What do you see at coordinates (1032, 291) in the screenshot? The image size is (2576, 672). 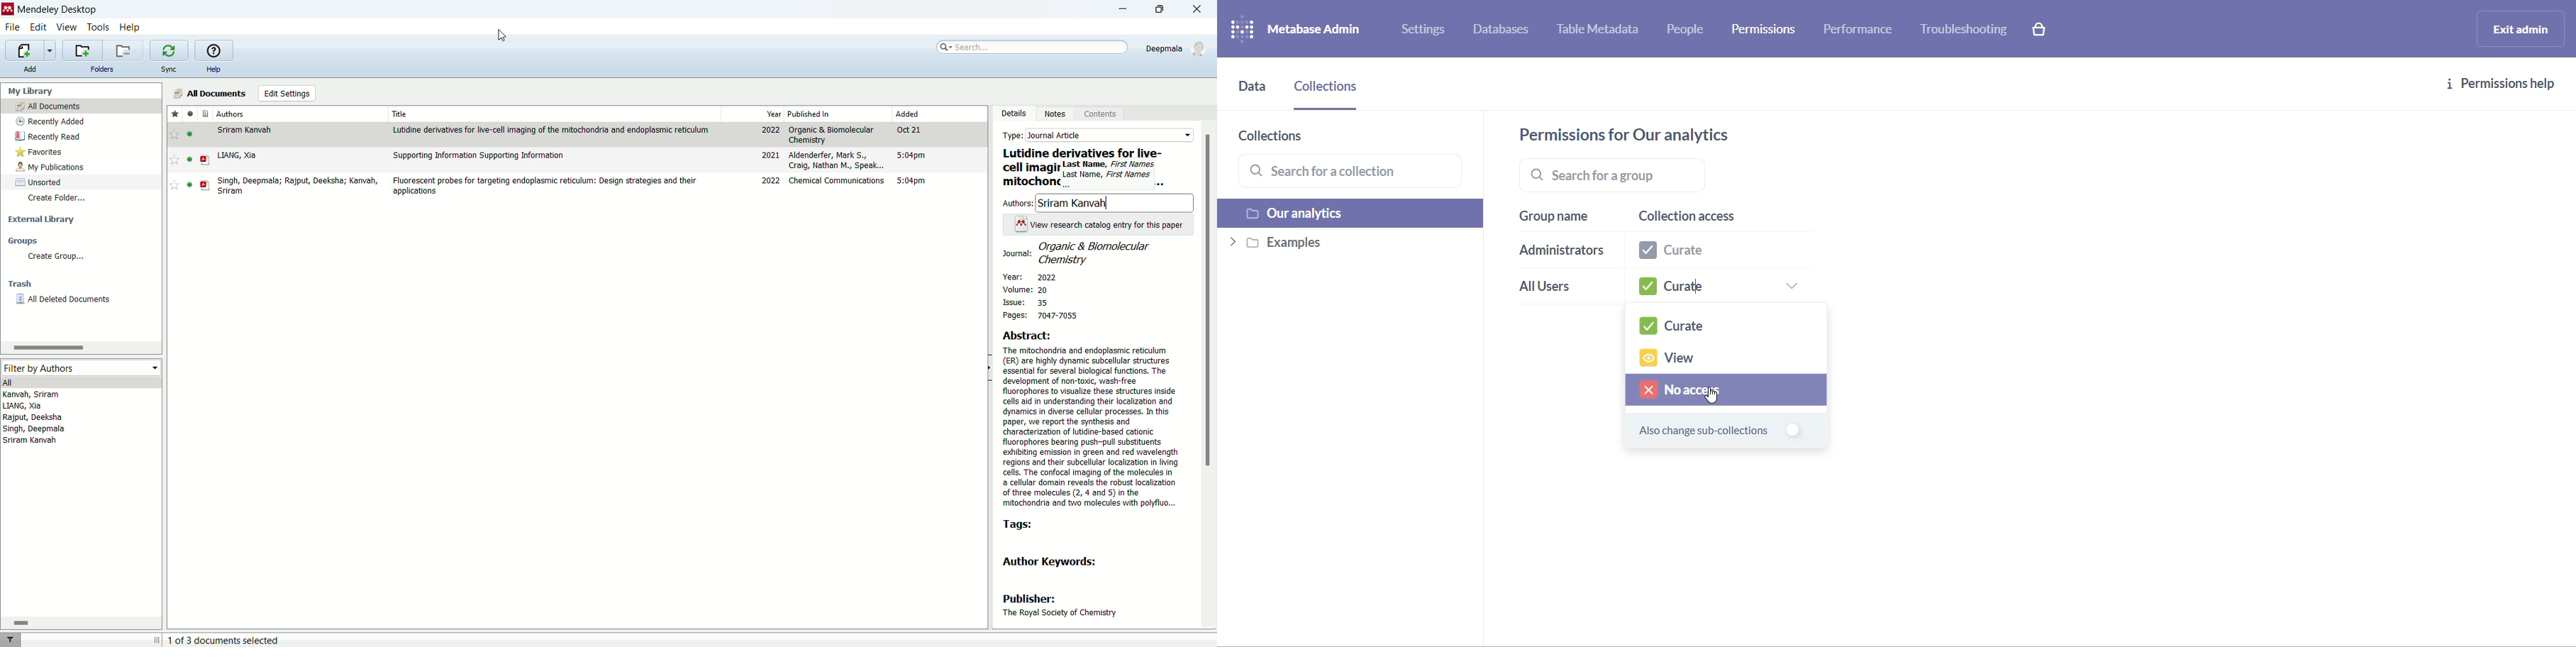 I see `volume: 20` at bounding box center [1032, 291].